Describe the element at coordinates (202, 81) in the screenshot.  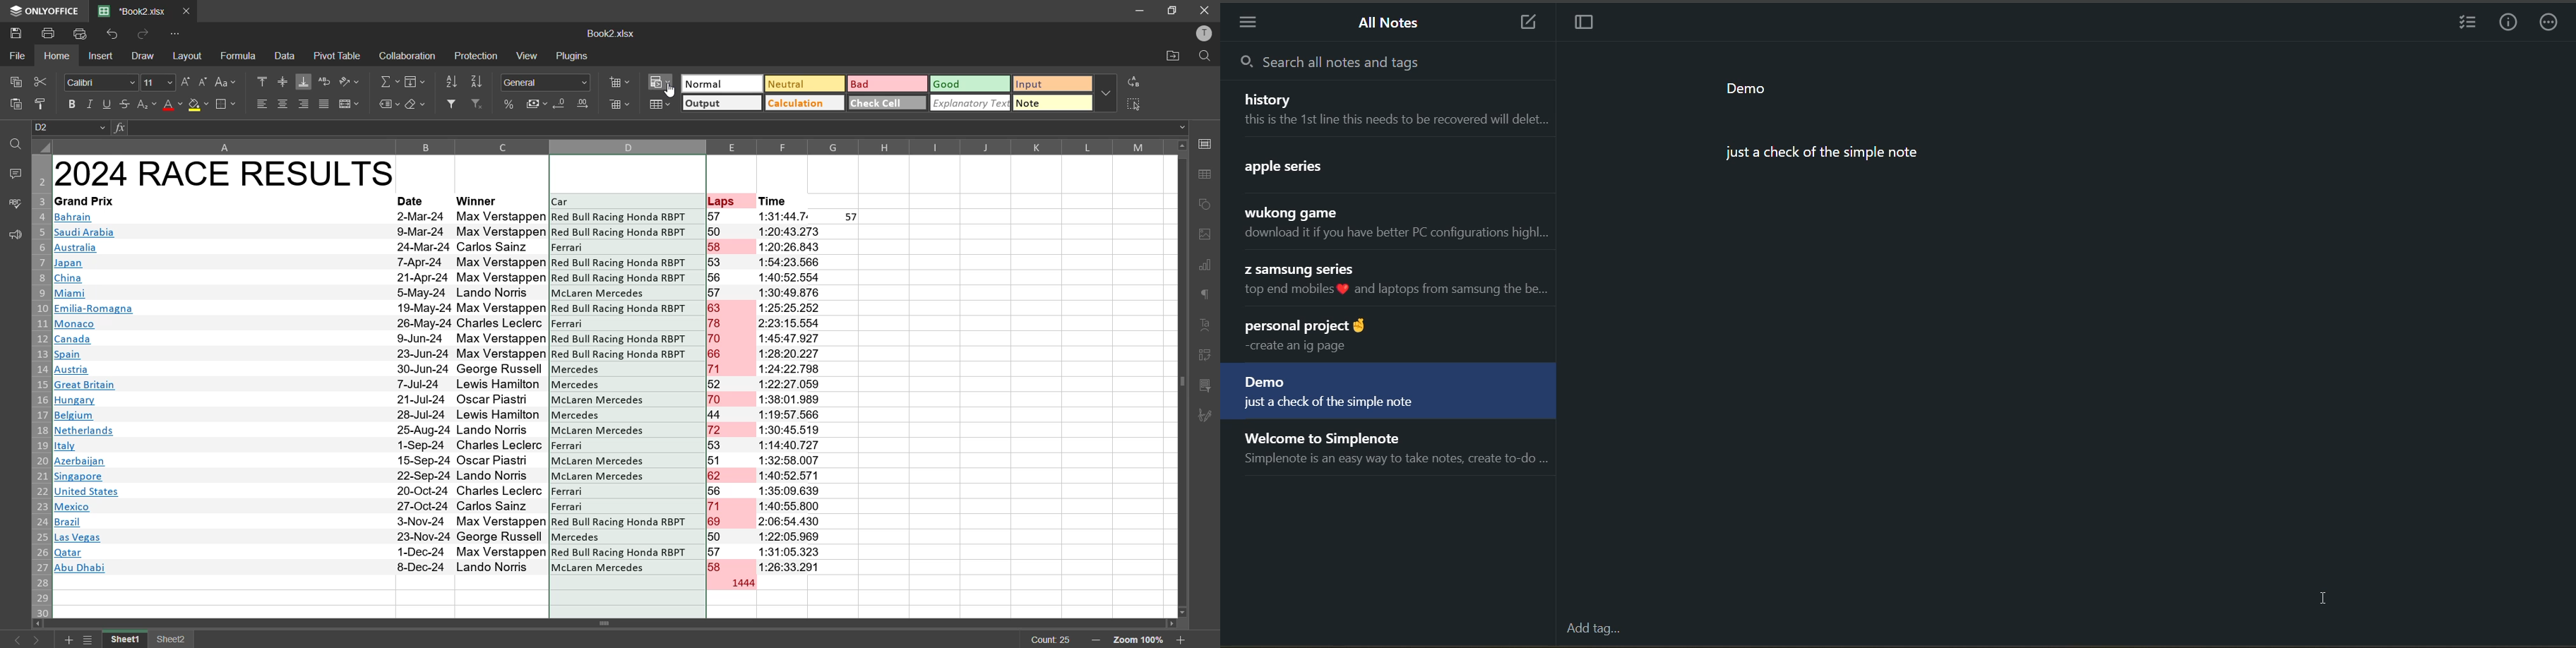
I see `decrement size` at that location.